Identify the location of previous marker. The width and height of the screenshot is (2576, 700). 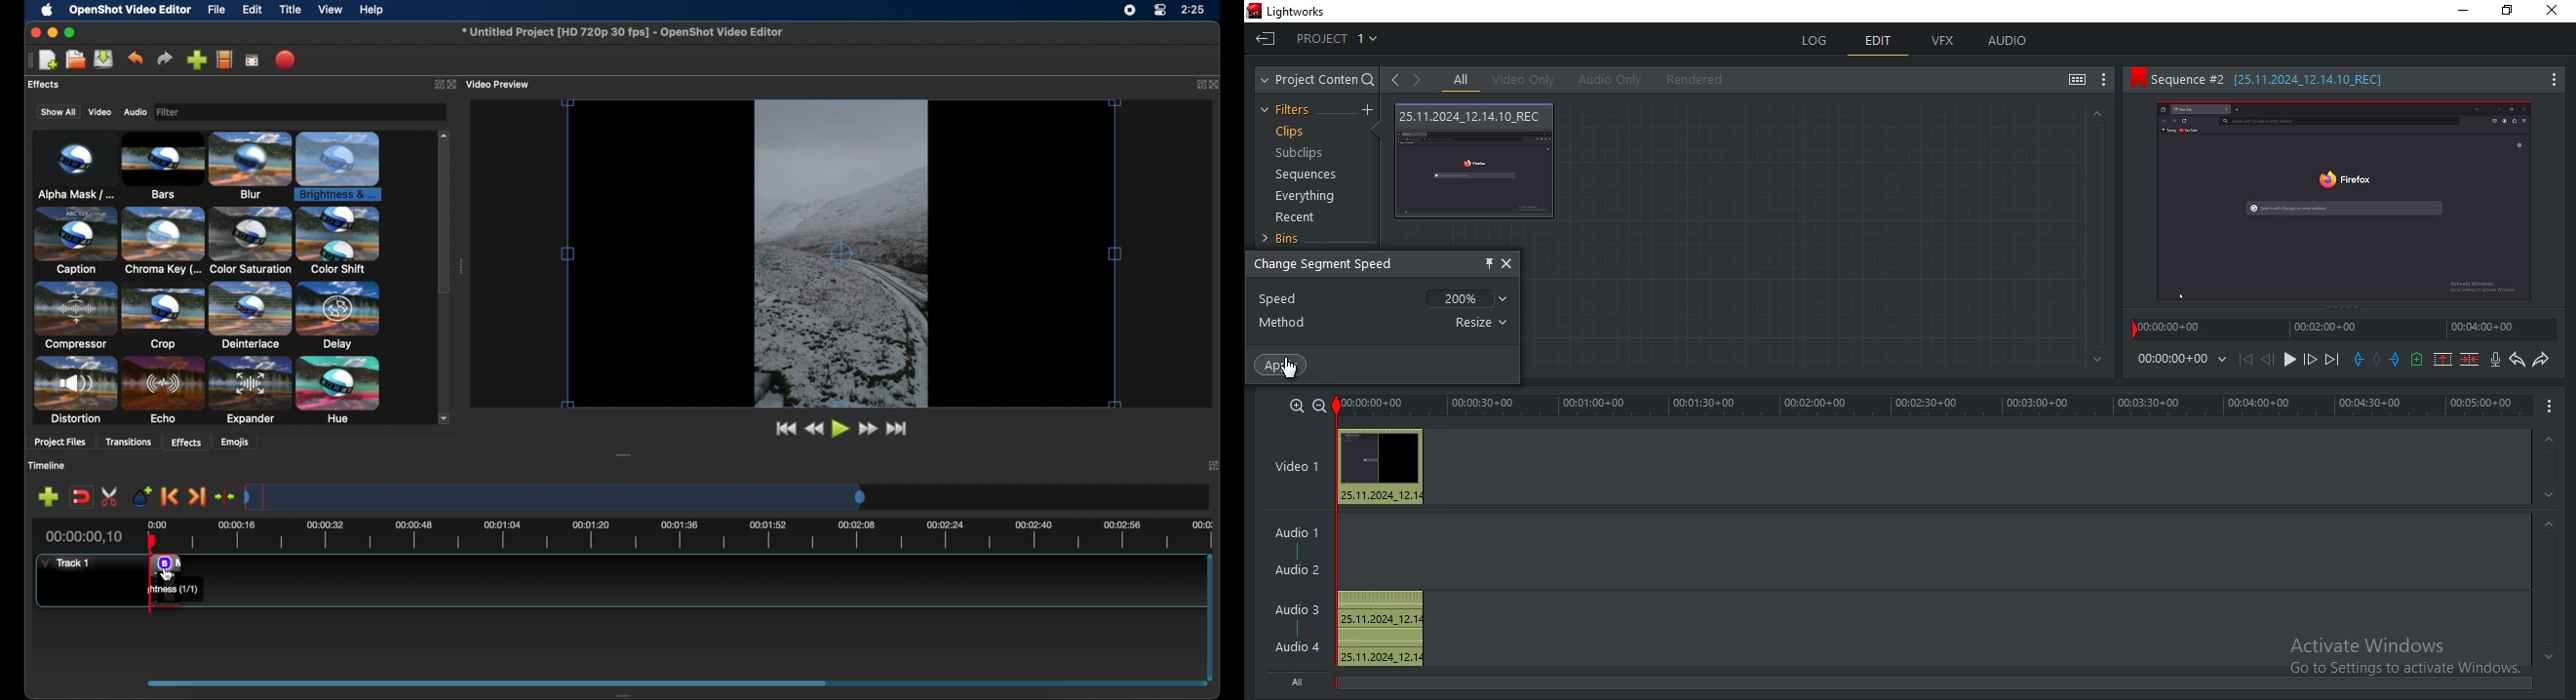
(168, 496).